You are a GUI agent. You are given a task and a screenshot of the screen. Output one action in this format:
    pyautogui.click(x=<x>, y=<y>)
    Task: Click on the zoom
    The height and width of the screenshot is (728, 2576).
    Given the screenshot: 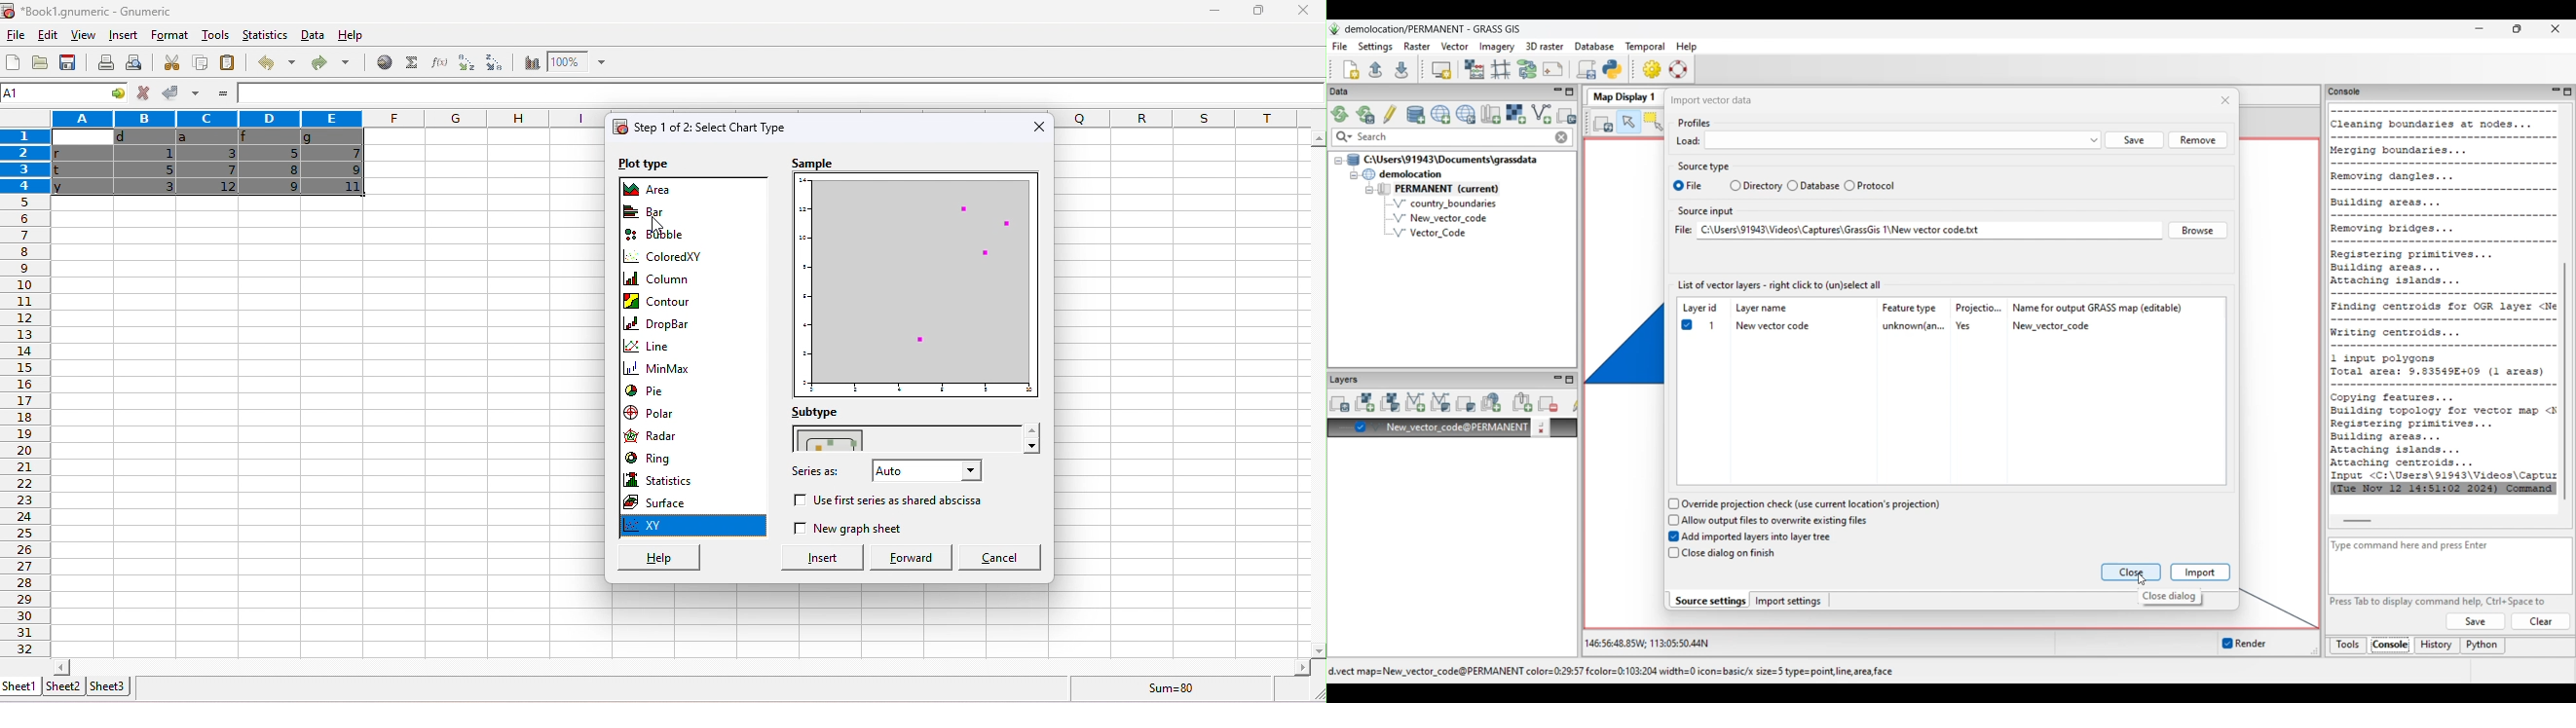 What is the action you would take?
    pyautogui.click(x=578, y=61)
    